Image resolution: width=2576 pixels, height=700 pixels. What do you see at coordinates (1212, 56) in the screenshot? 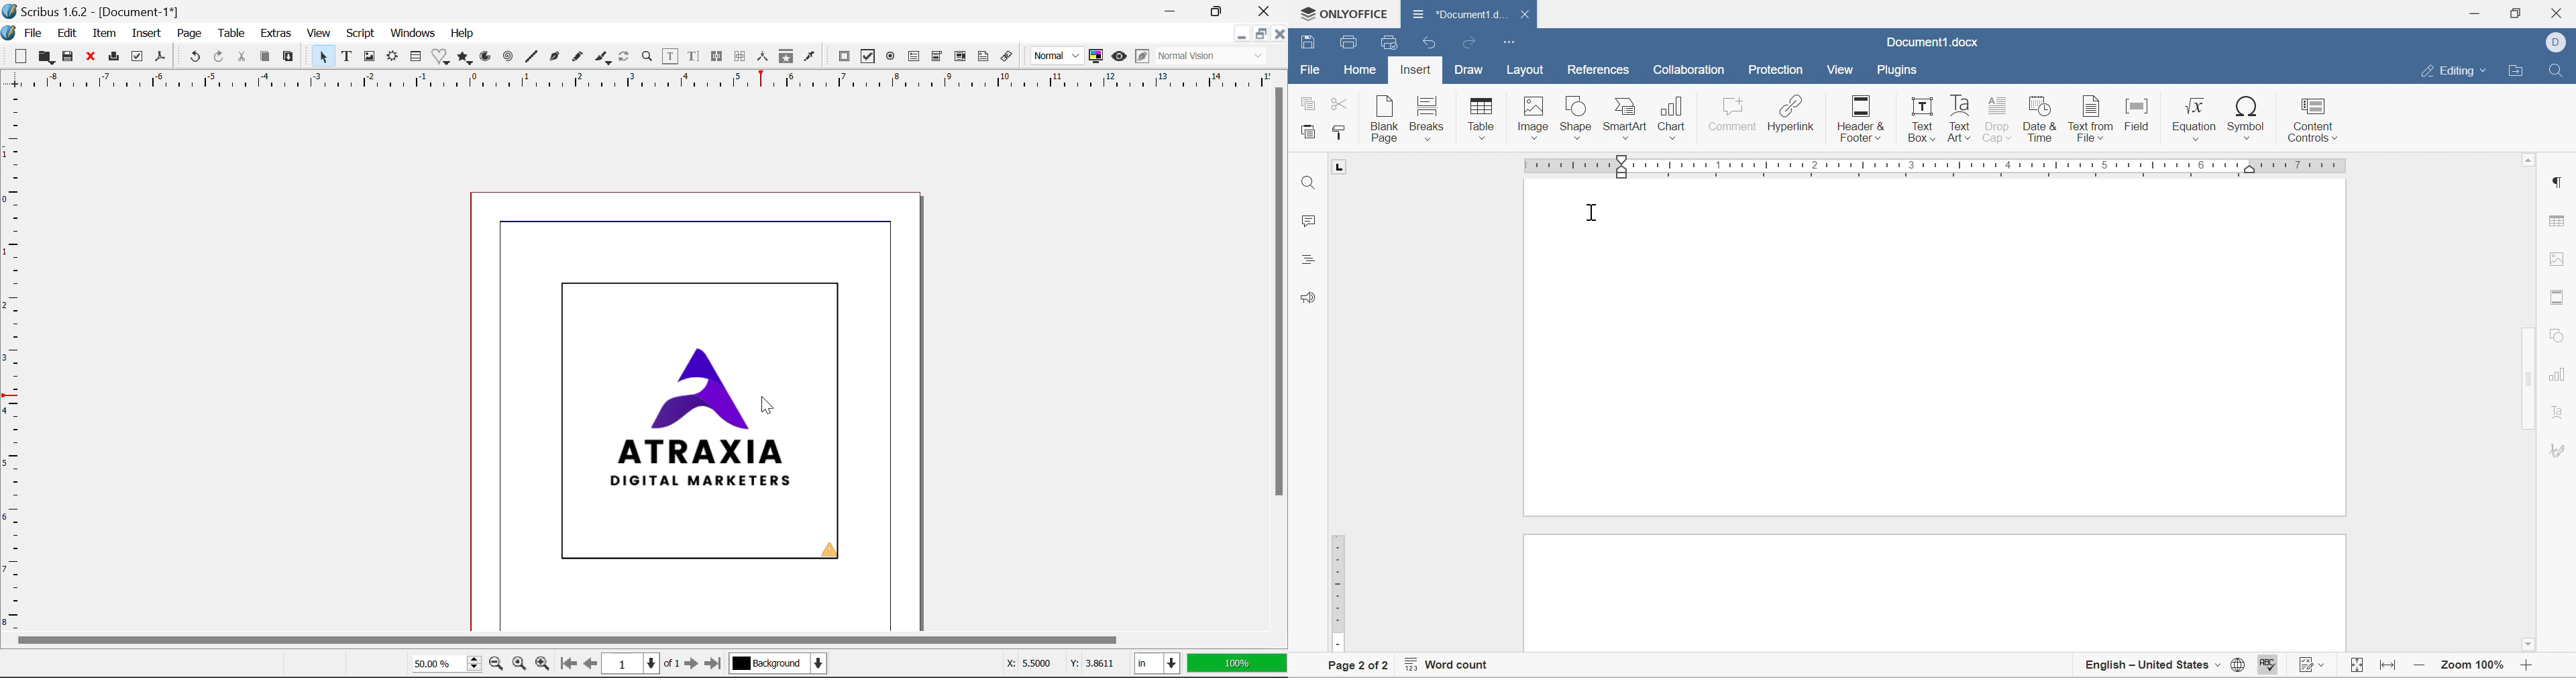
I see `Normal Vision` at bounding box center [1212, 56].